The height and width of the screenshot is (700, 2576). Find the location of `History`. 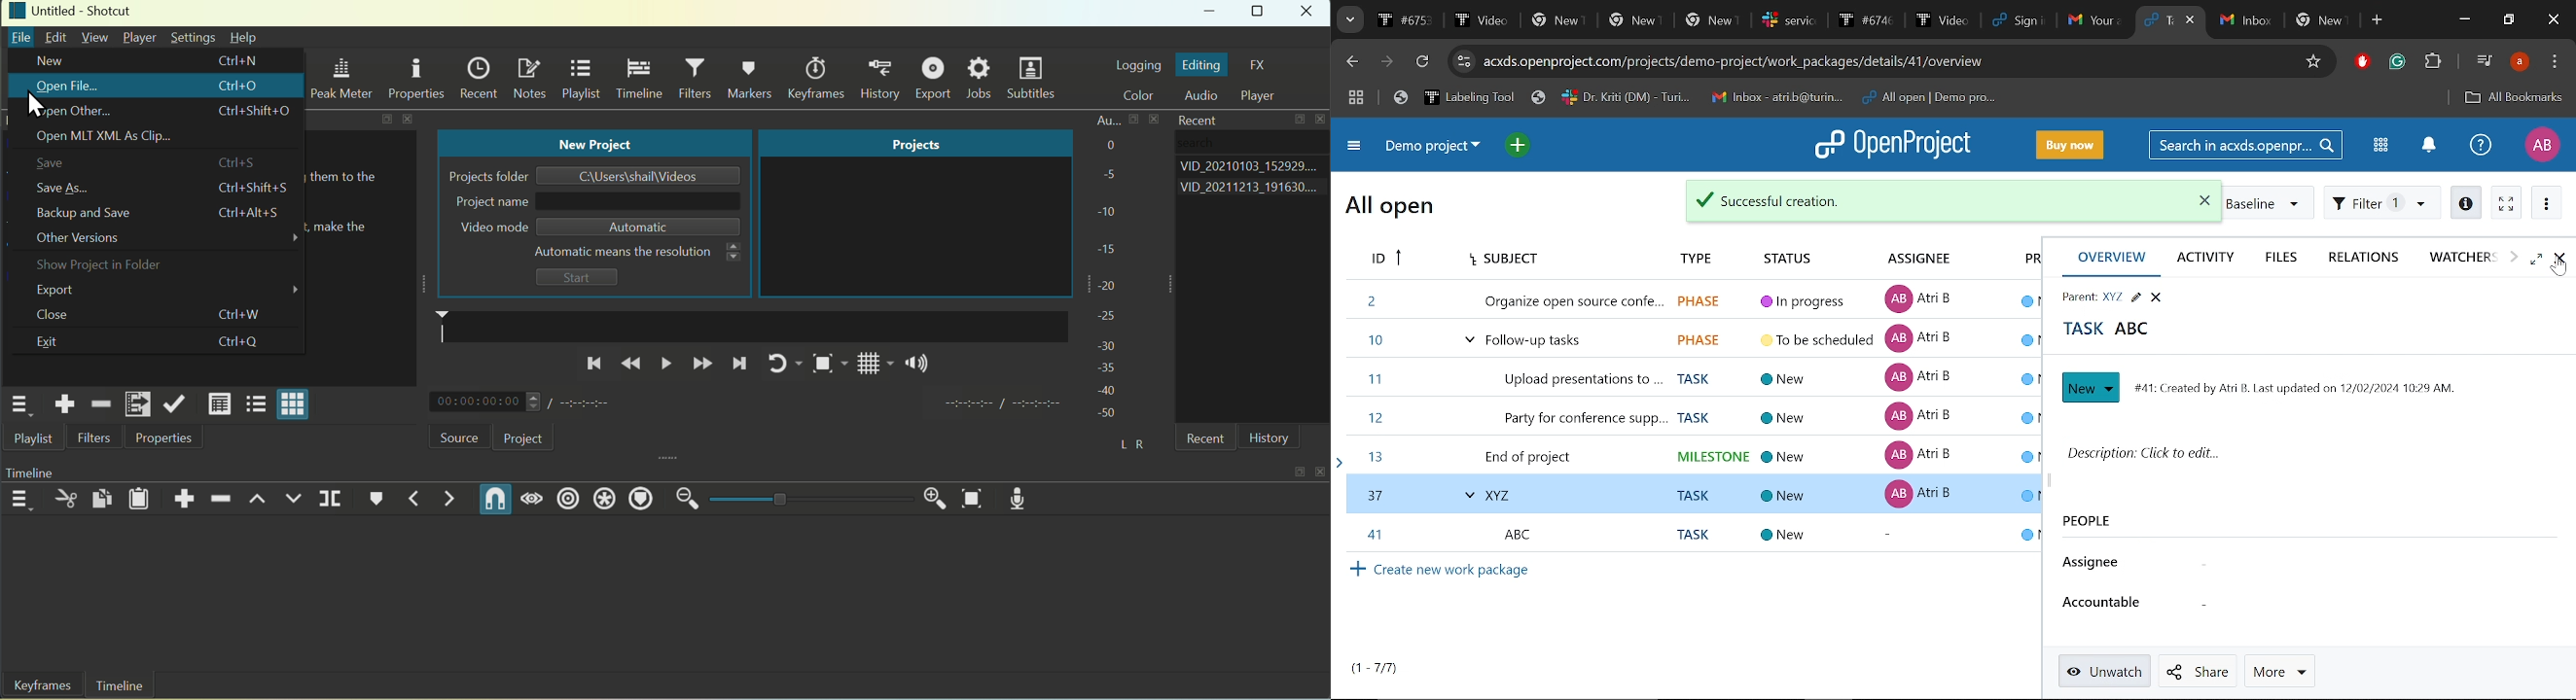

History is located at coordinates (884, 78).